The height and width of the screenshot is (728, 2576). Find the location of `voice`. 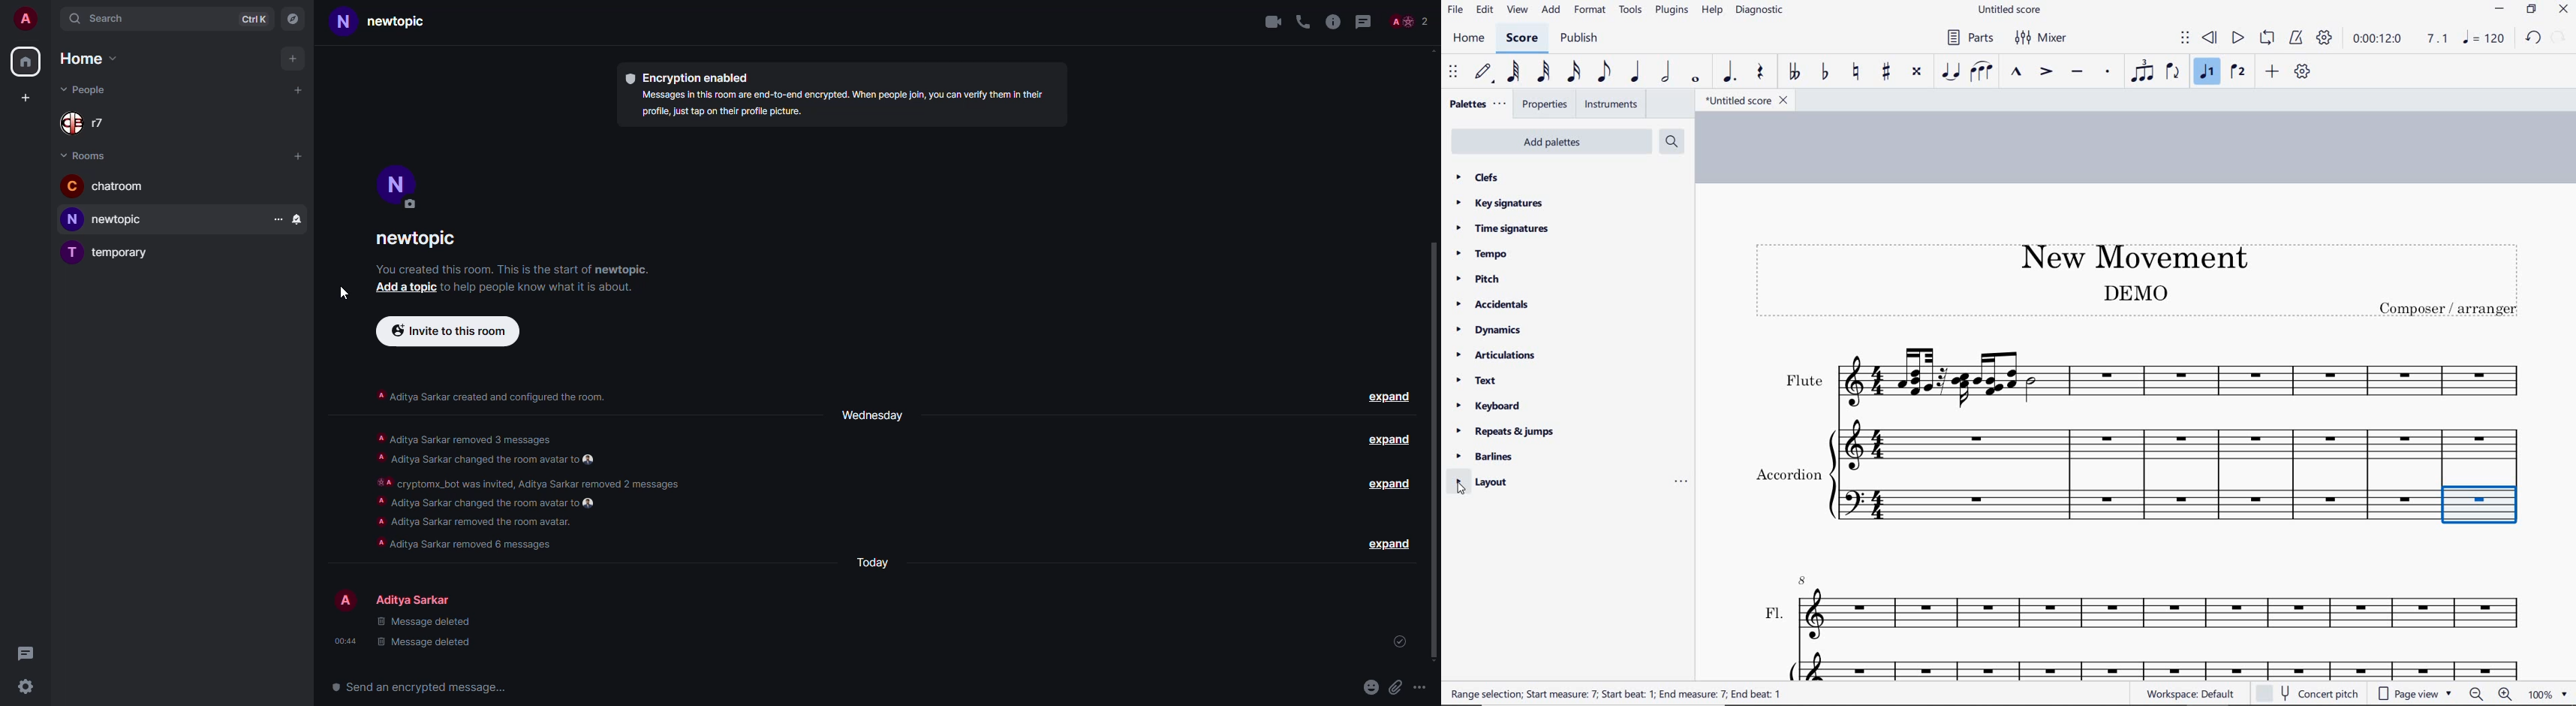

voice is located at coordinates (1302, 21).